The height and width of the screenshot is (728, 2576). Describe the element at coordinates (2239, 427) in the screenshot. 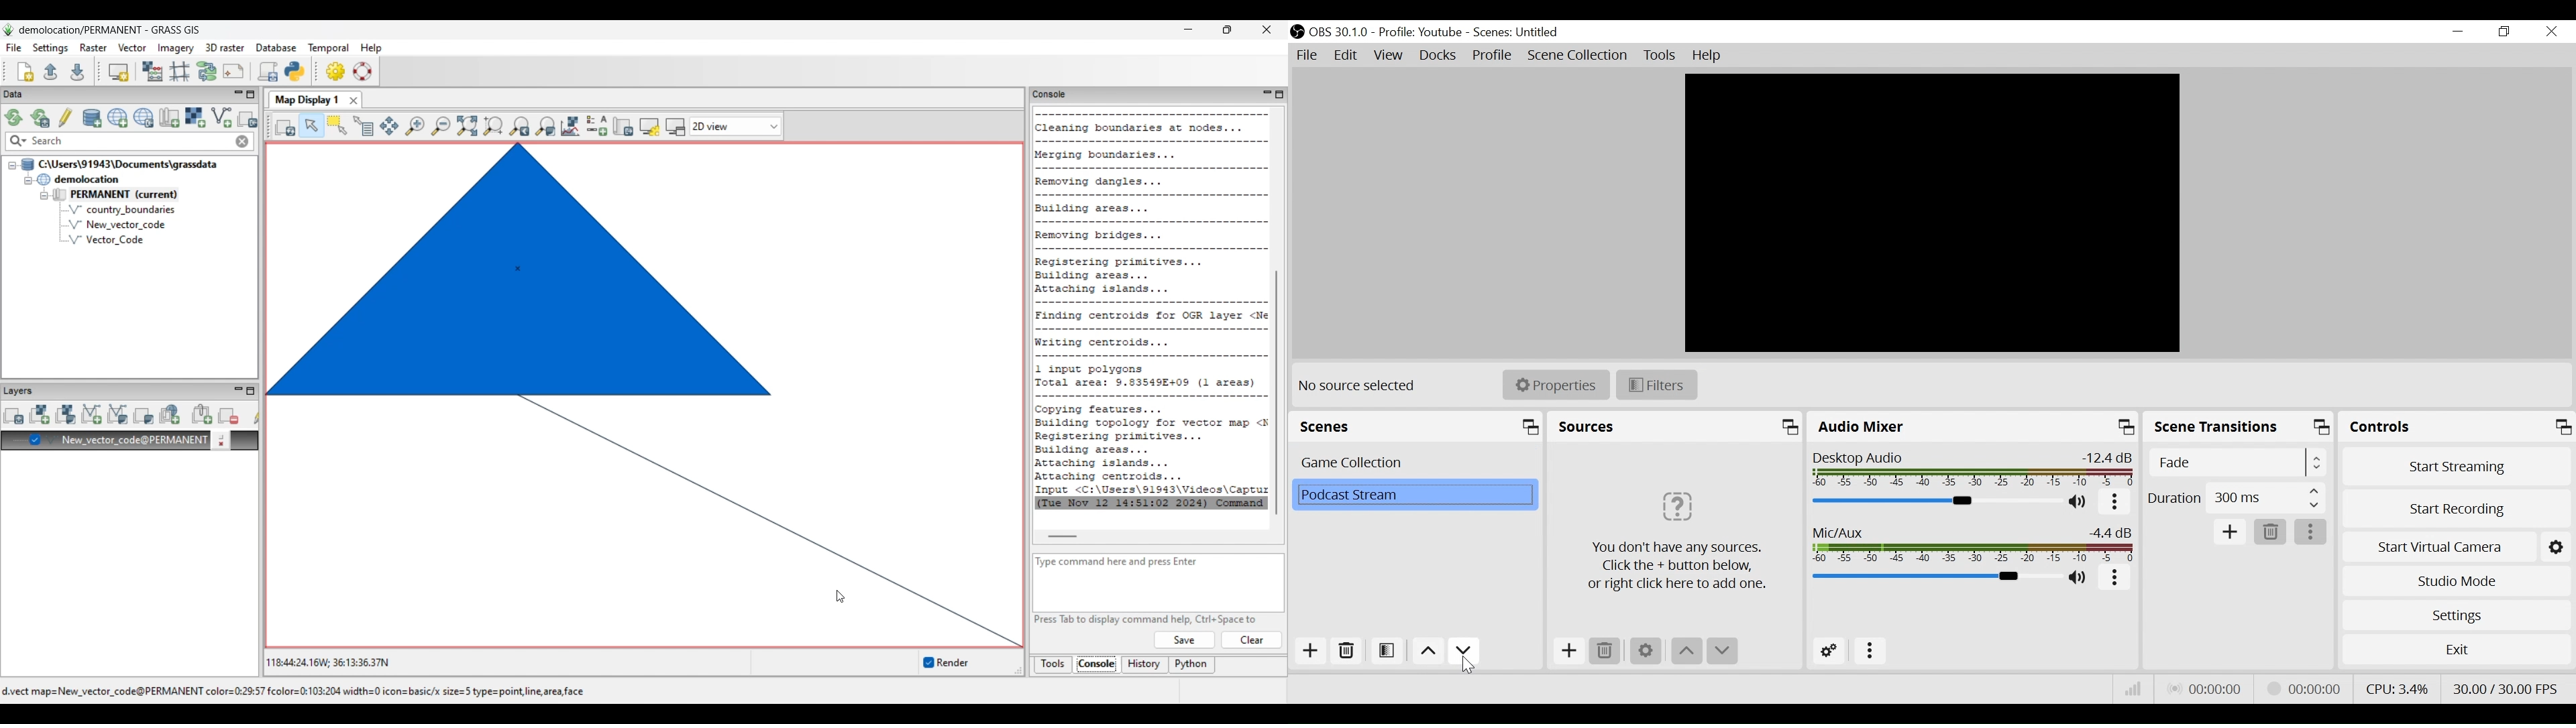

I see `Scene Transtions` at that location.